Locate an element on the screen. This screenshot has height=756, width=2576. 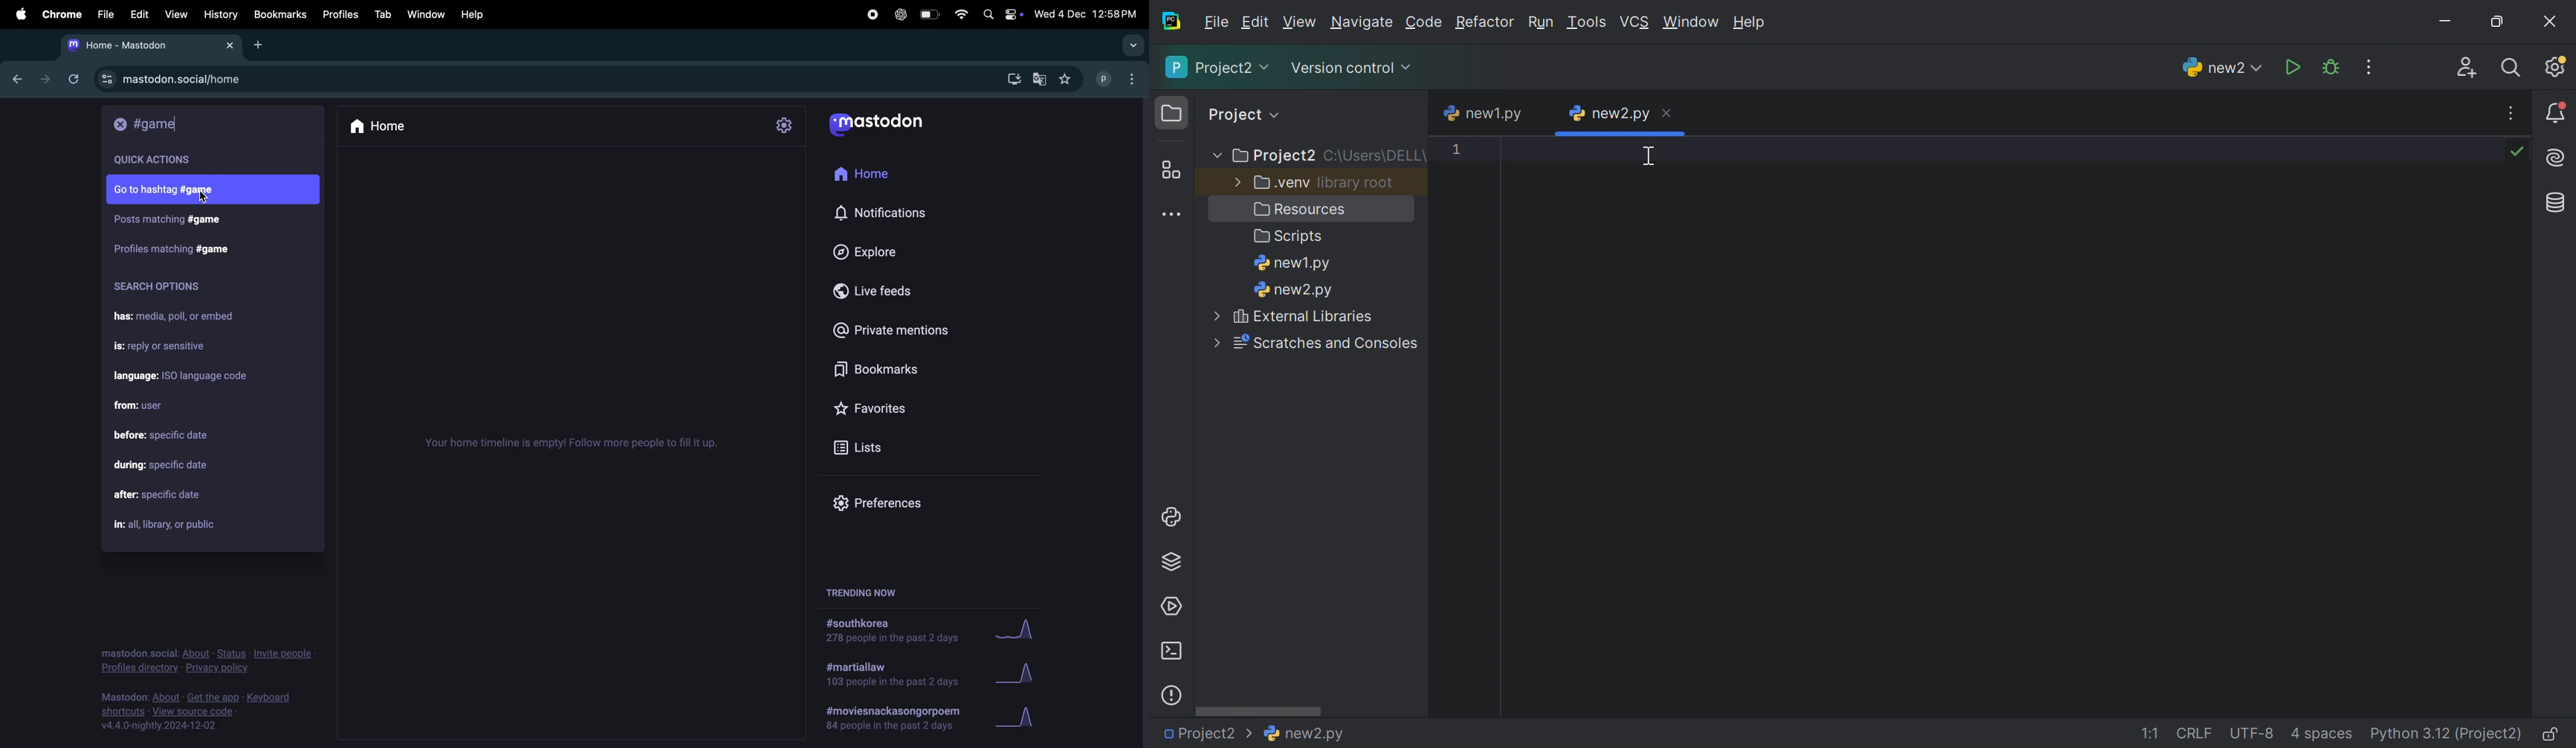
prefrences is located at coordinates (879, 503).